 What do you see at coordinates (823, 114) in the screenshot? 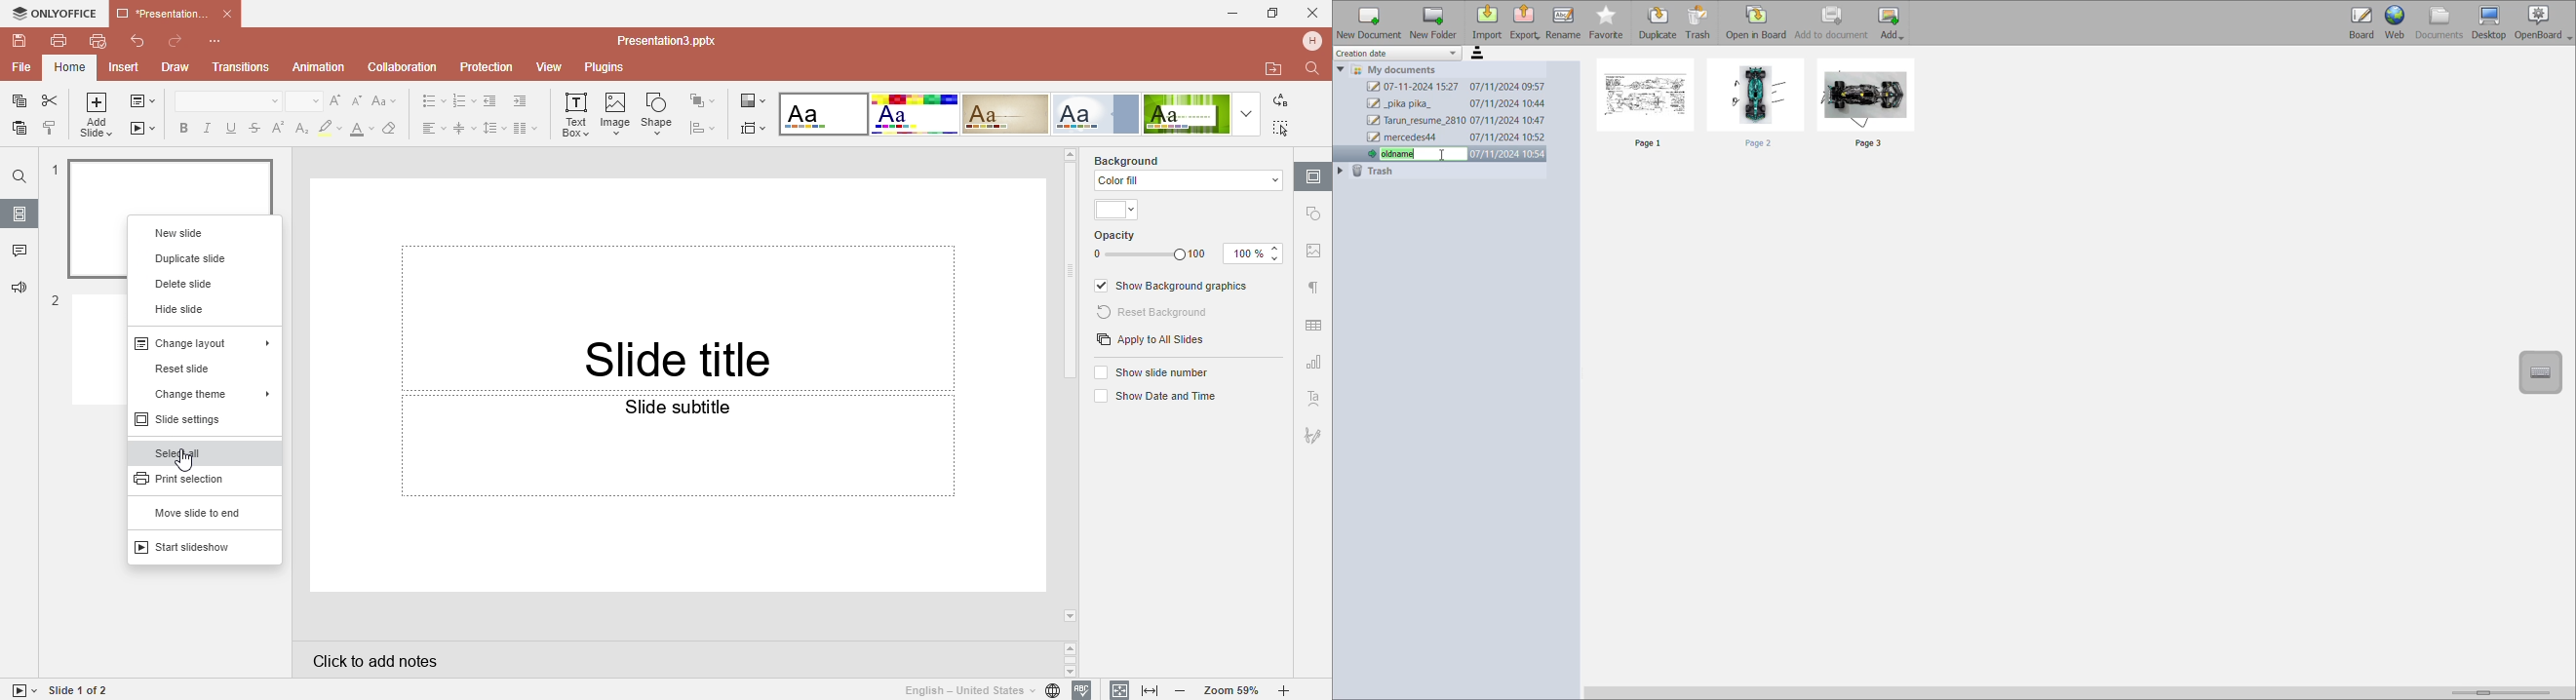
I see `Blank` at bounding box center [823, 114].